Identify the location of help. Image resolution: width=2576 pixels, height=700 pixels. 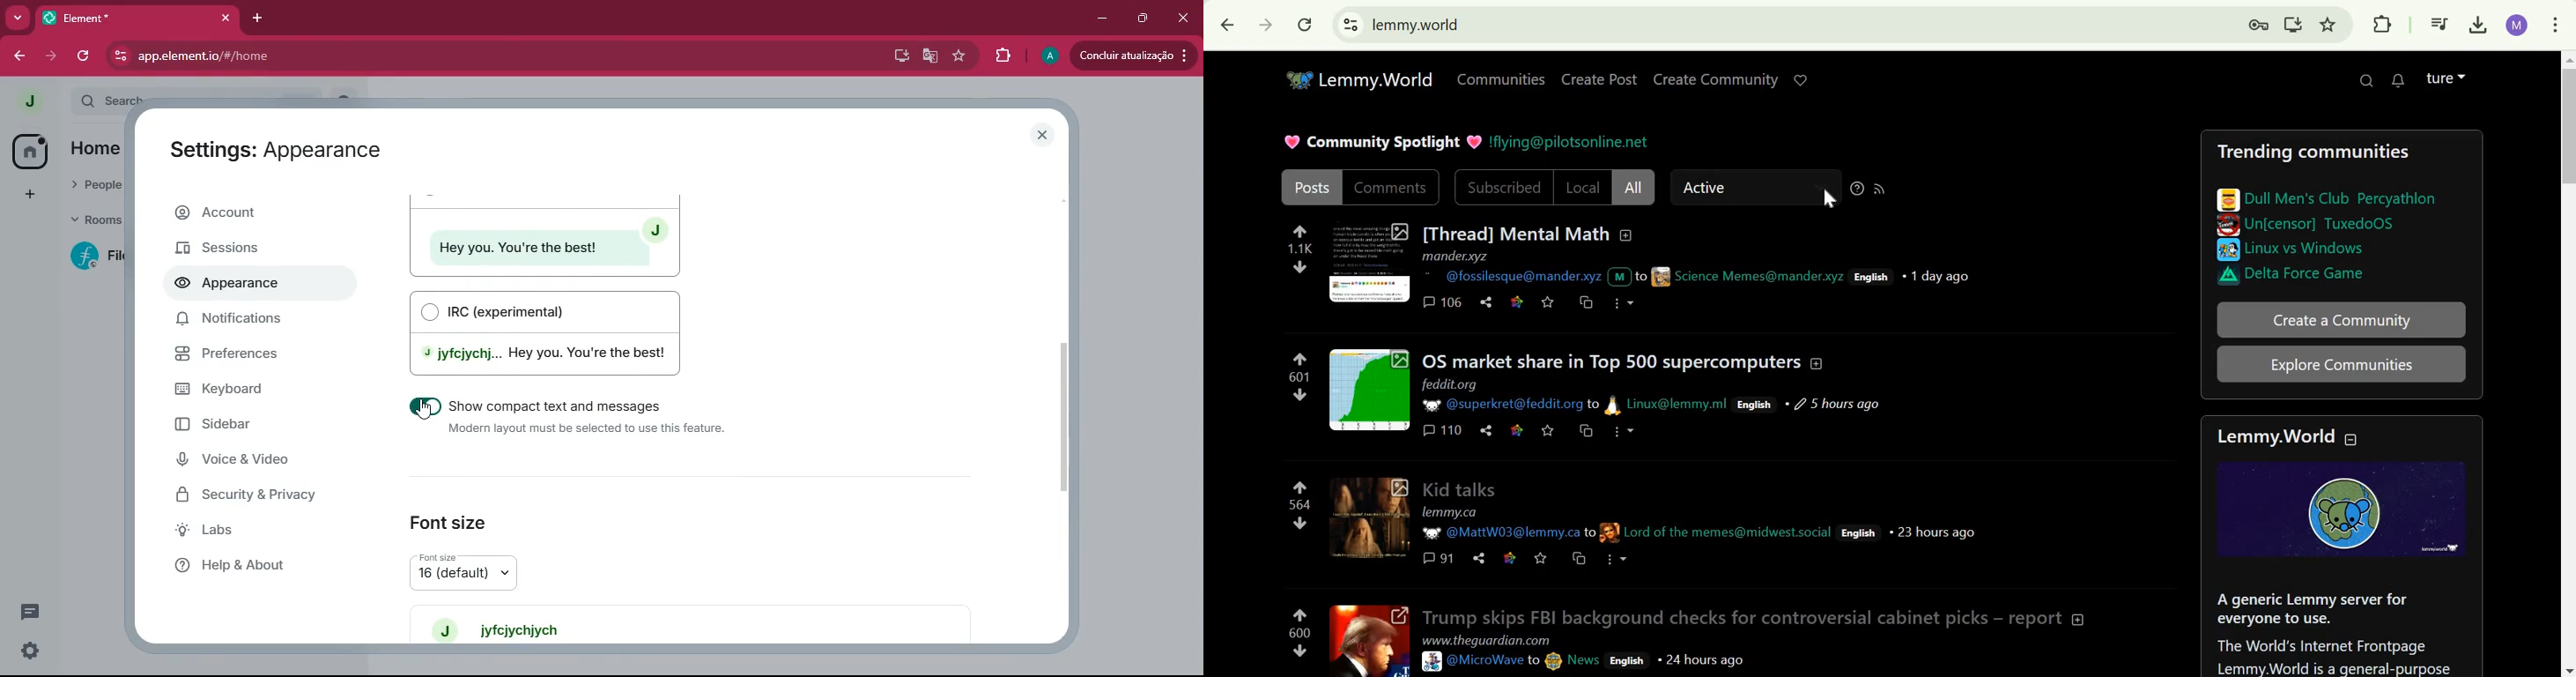
(255, 564).